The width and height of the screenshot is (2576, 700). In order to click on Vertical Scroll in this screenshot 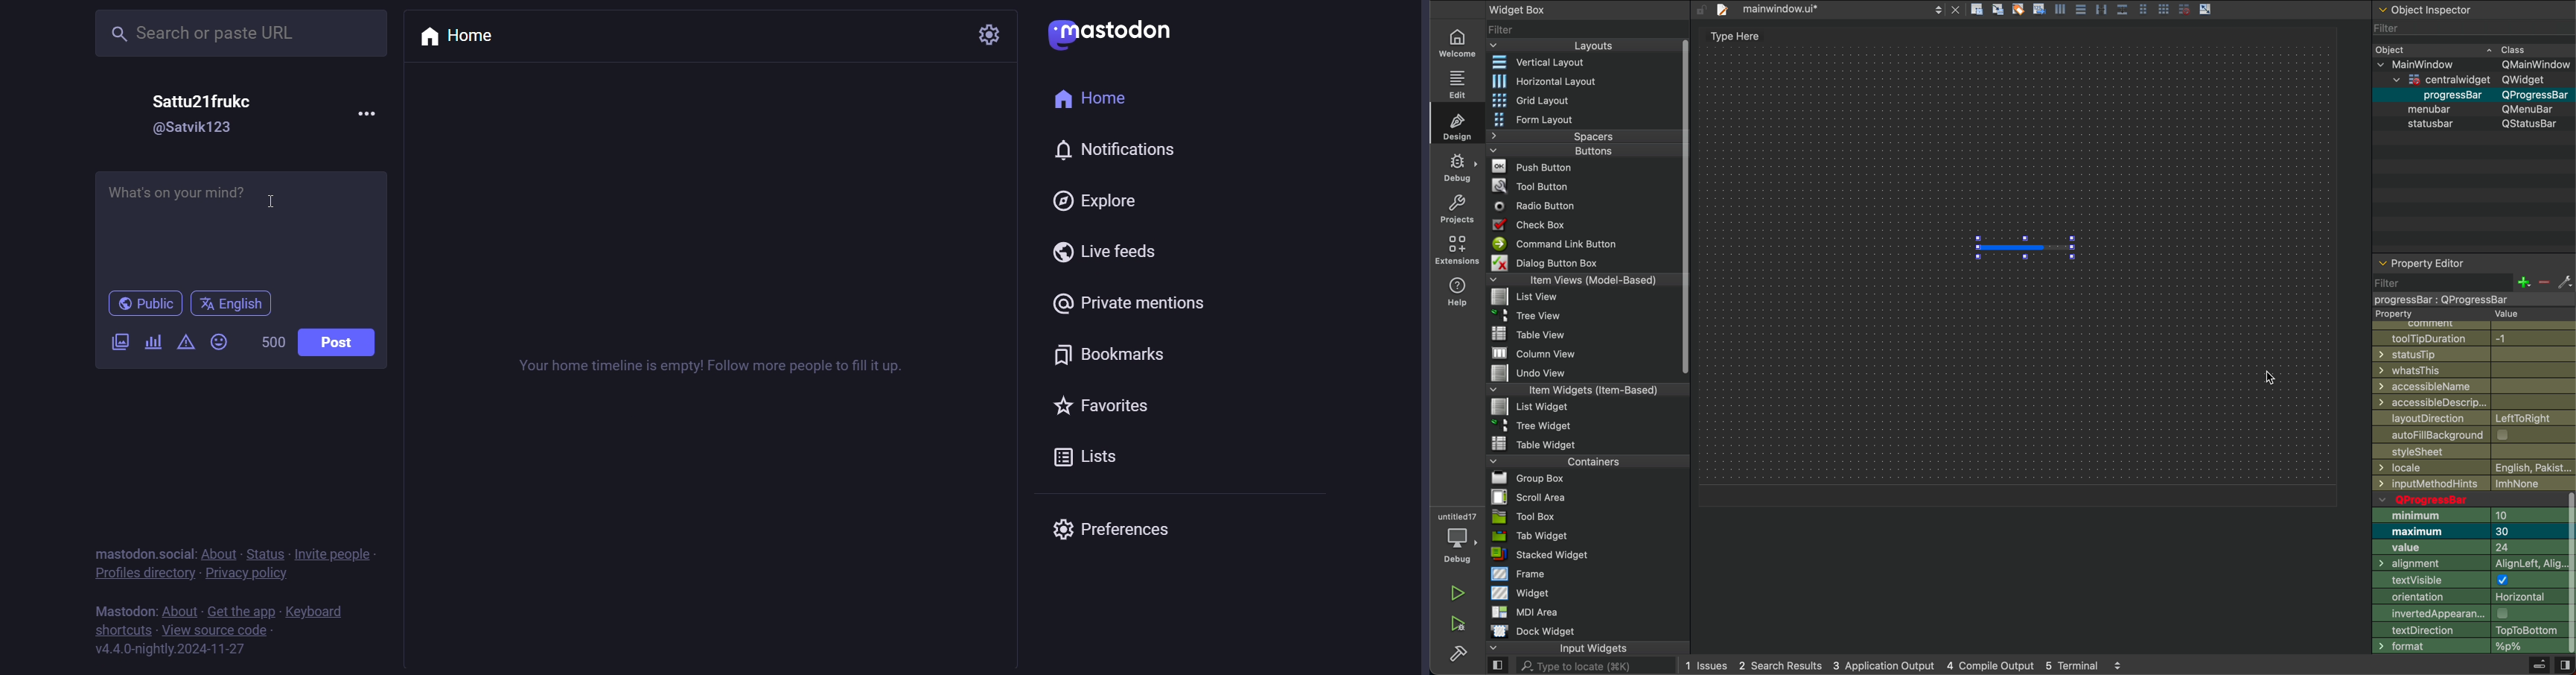, I will do `click(1683, 208)`.